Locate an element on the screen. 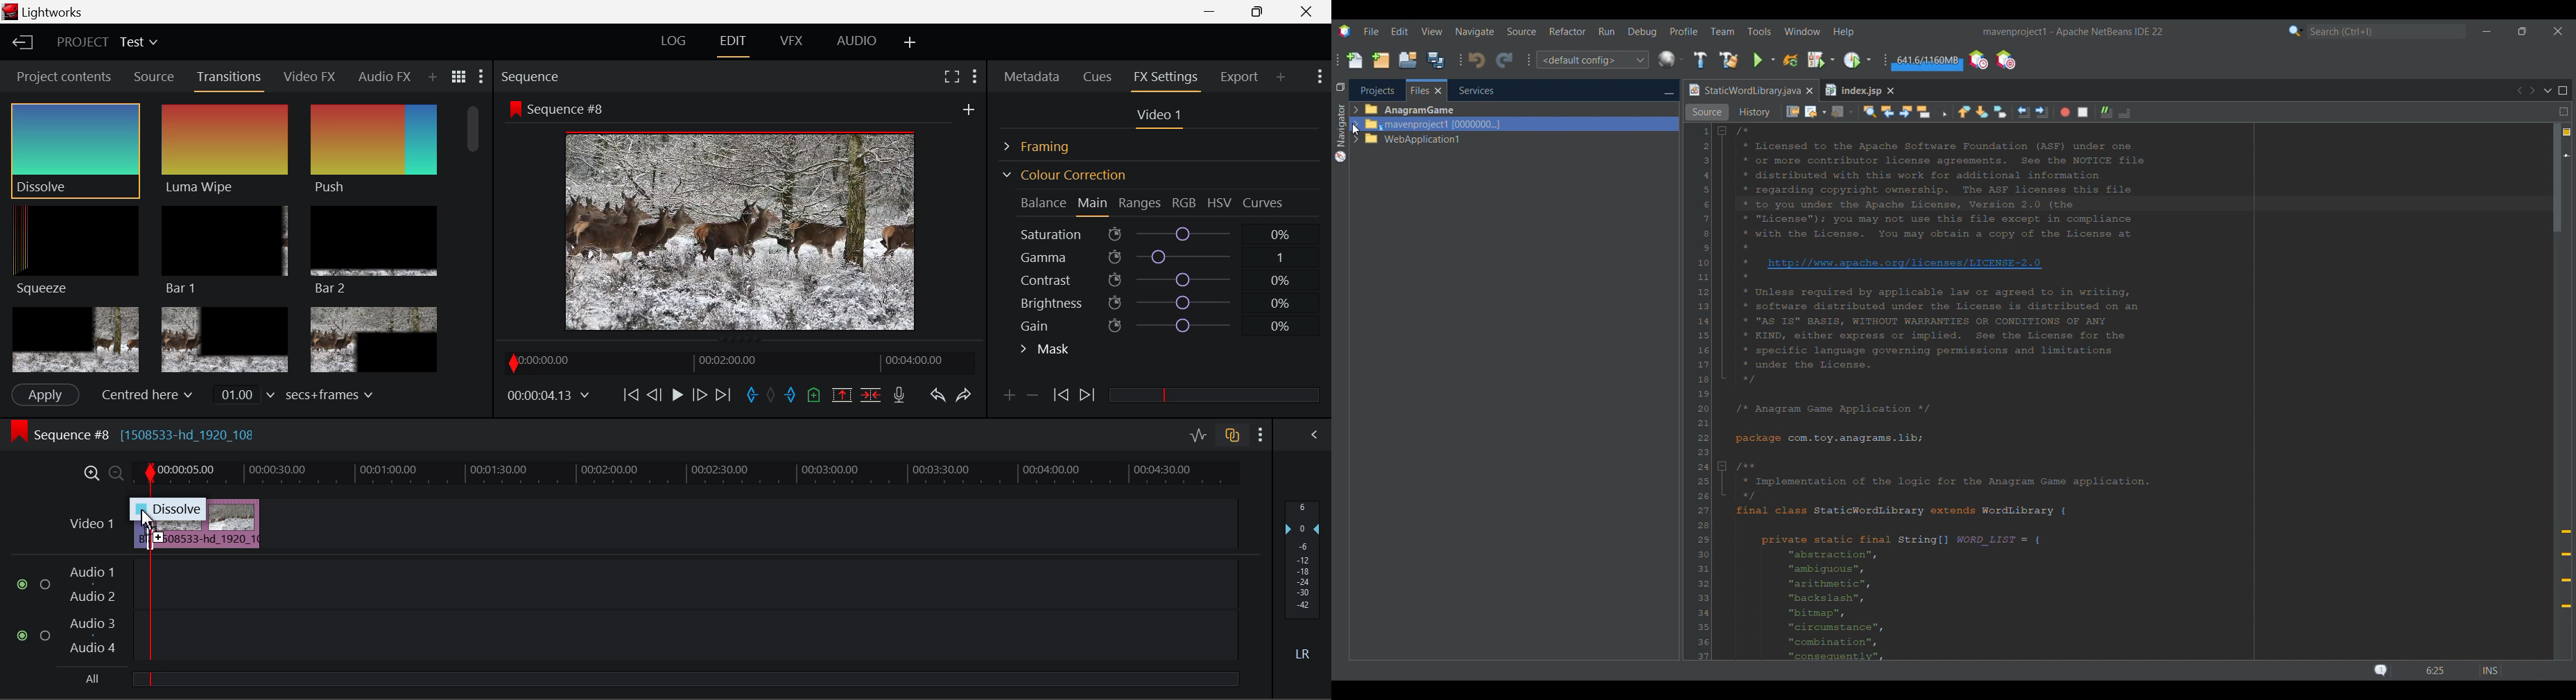 This screenshot has height=700, width=2576. Add Layout is located at coordinates (910, 43).